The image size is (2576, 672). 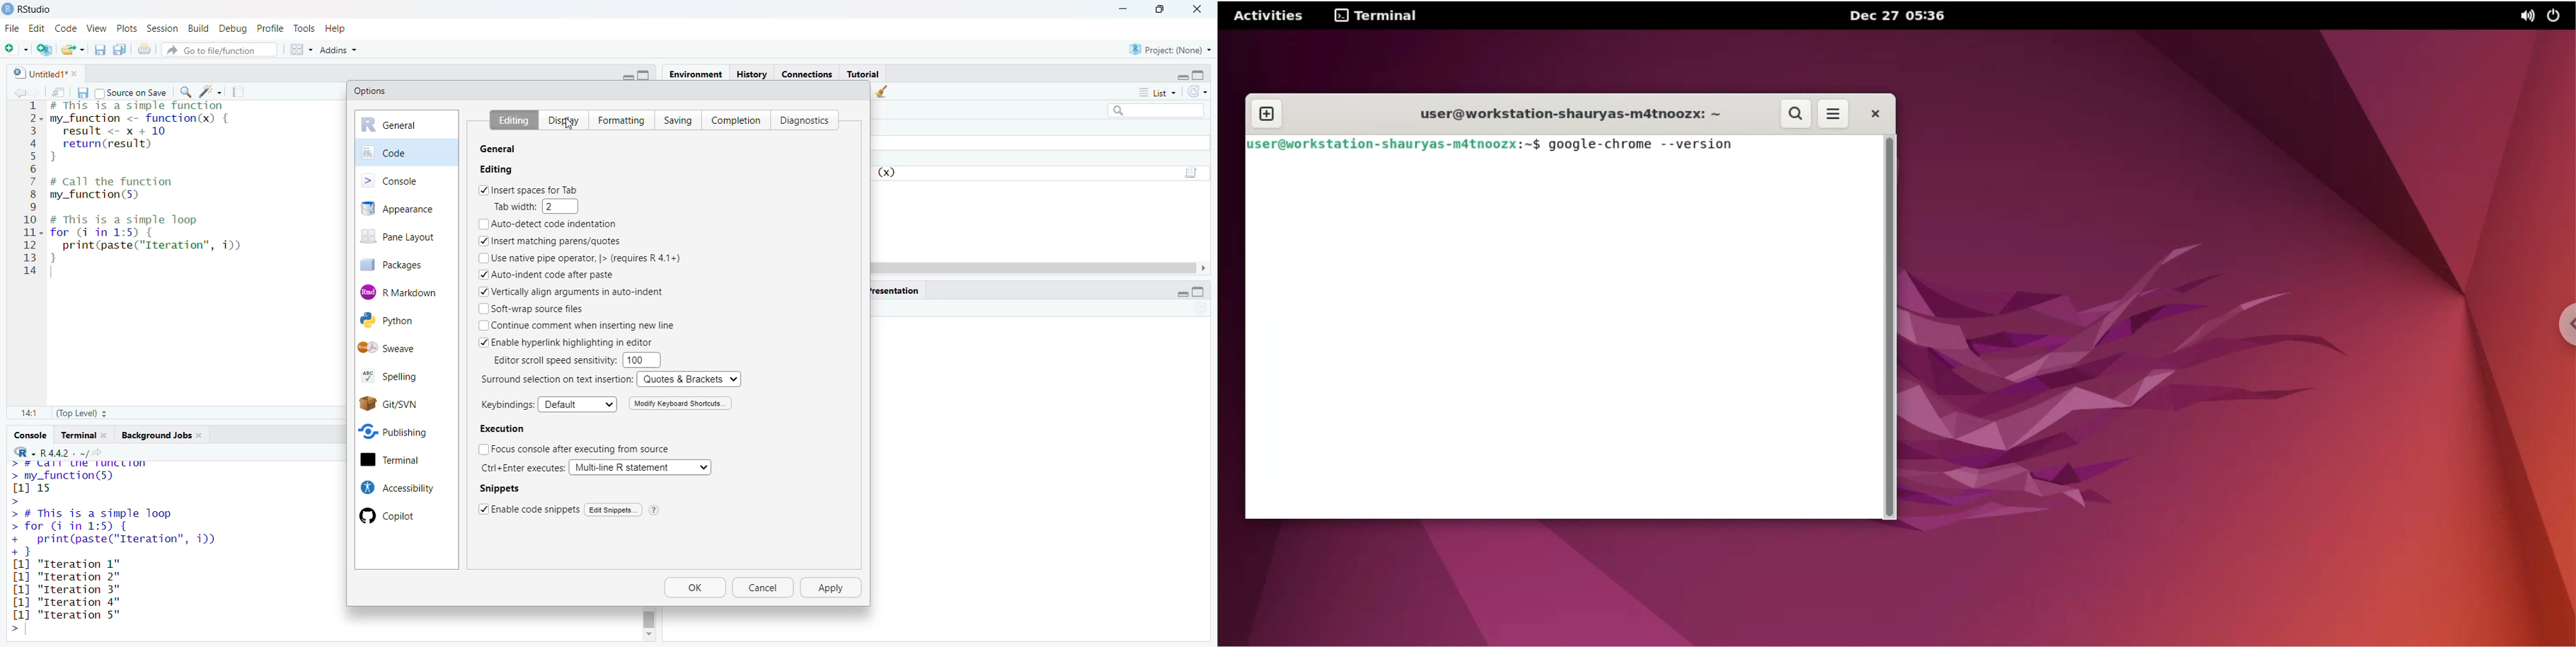 I want to click on serial numbers, so click(x=30, y=191).